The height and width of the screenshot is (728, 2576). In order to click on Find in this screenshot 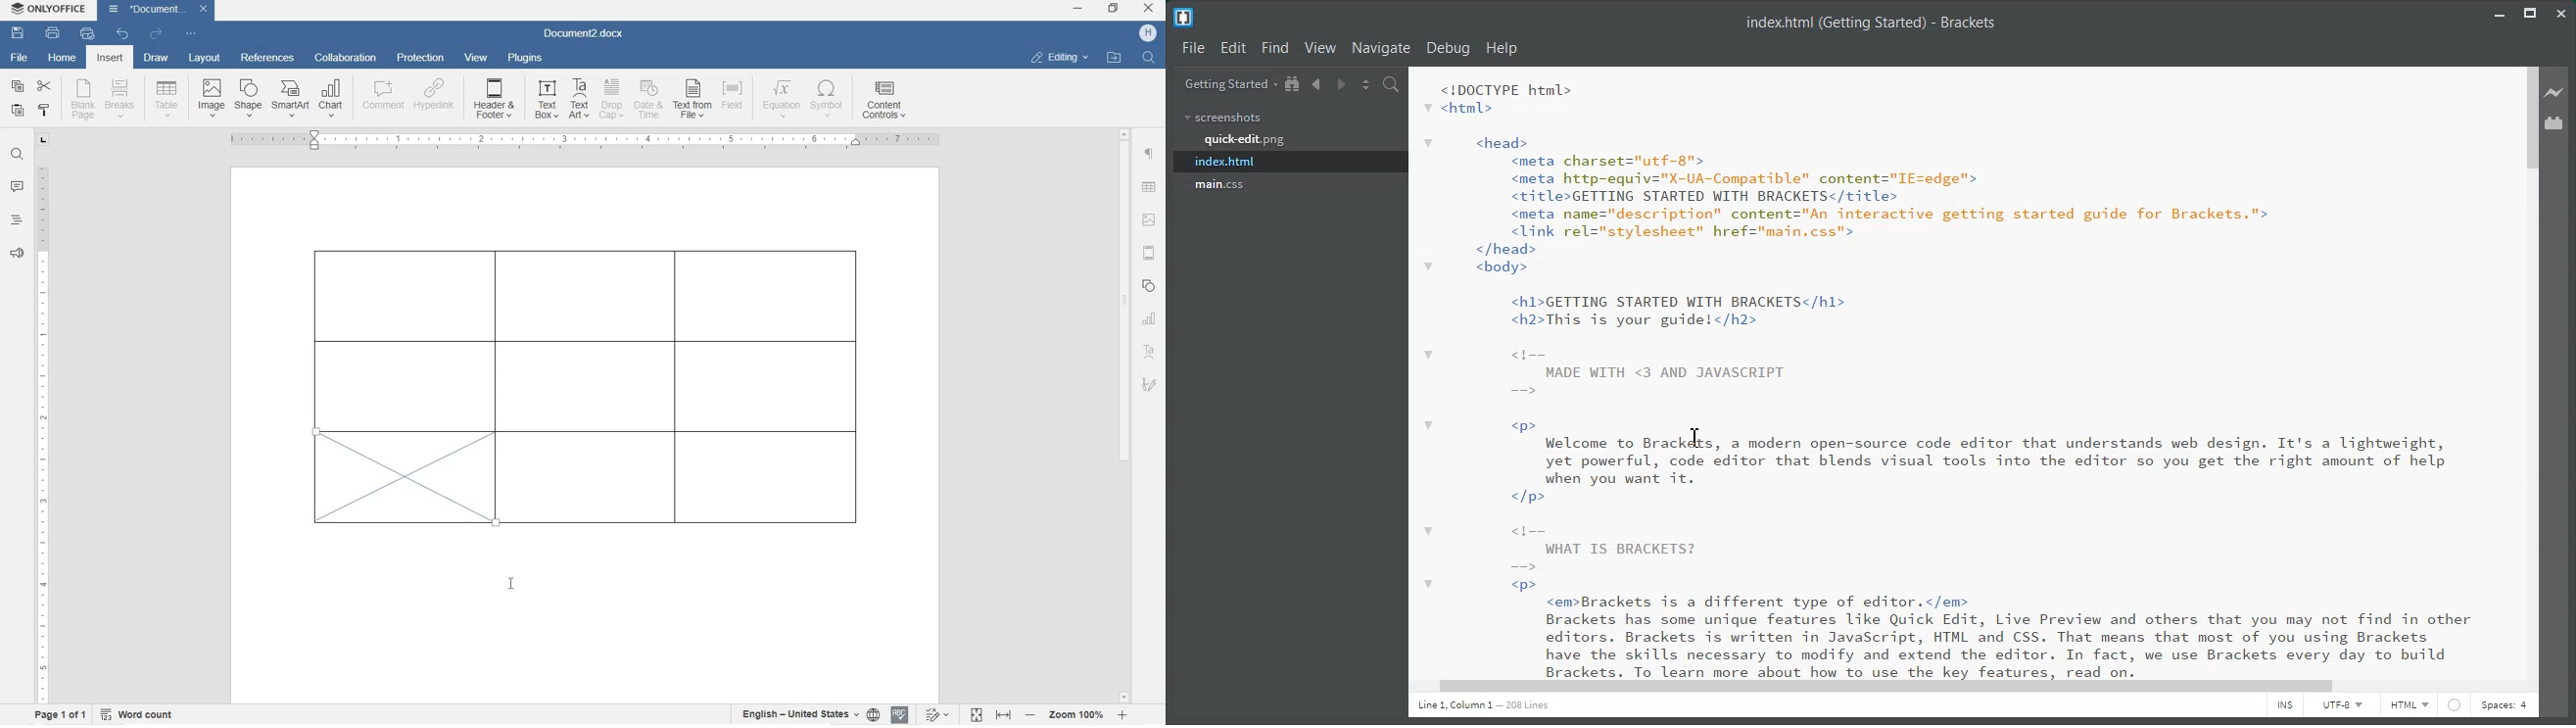, I will do `click(1276, 48)`.